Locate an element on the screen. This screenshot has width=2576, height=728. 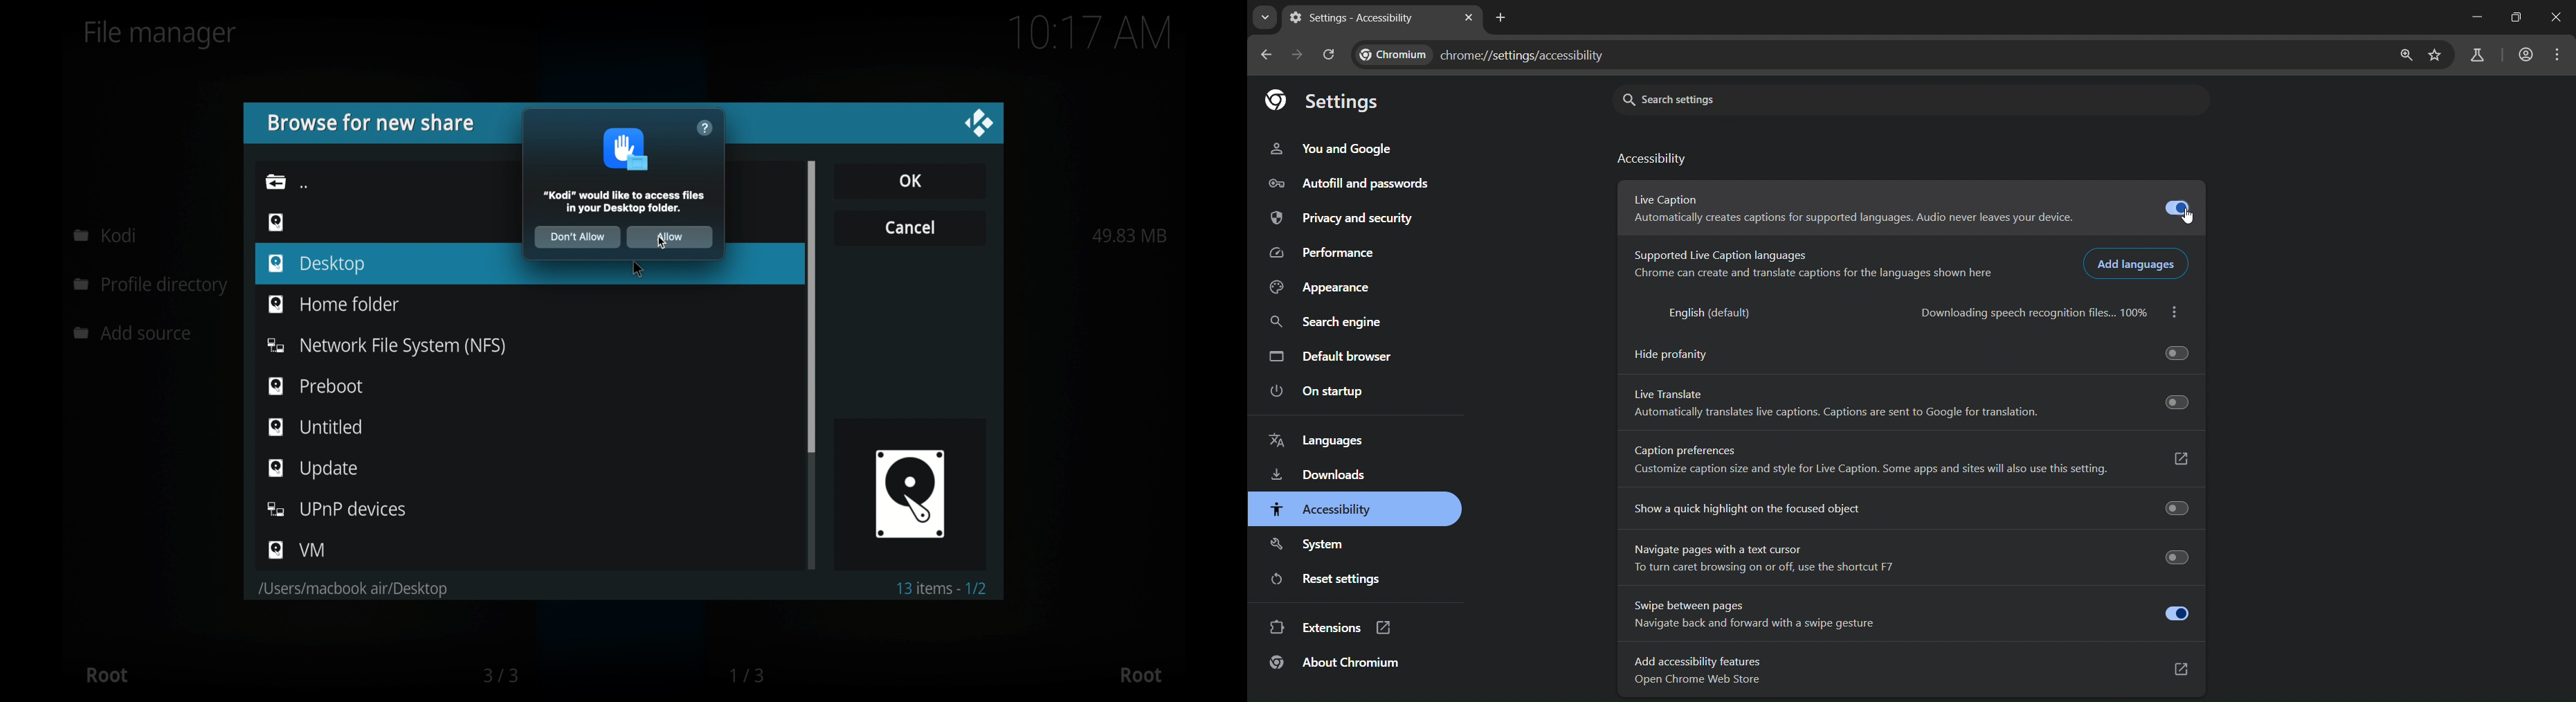
new tab is located at coordinates (1503, 19).